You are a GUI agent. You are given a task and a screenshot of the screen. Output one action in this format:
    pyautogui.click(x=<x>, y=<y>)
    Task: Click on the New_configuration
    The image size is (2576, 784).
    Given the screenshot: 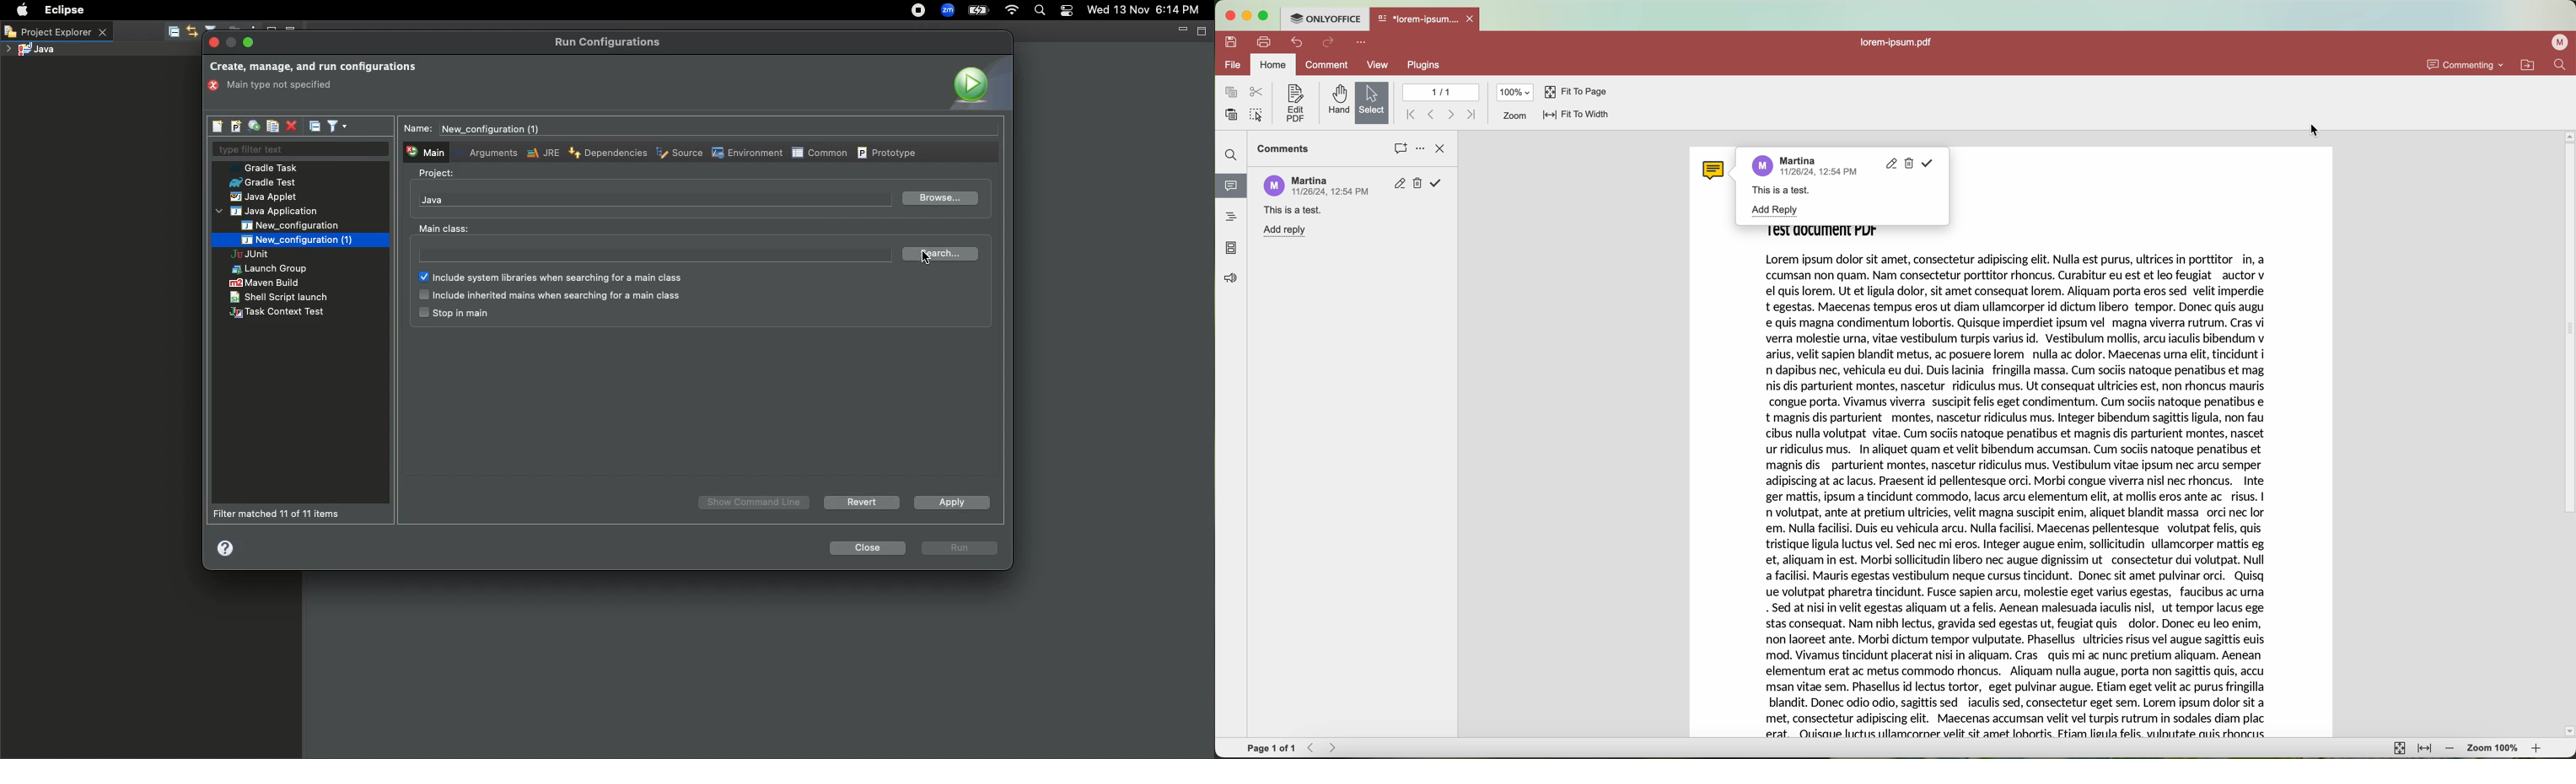 What is the action you would take?
    pyautogui.click(x=301, y=225)
    